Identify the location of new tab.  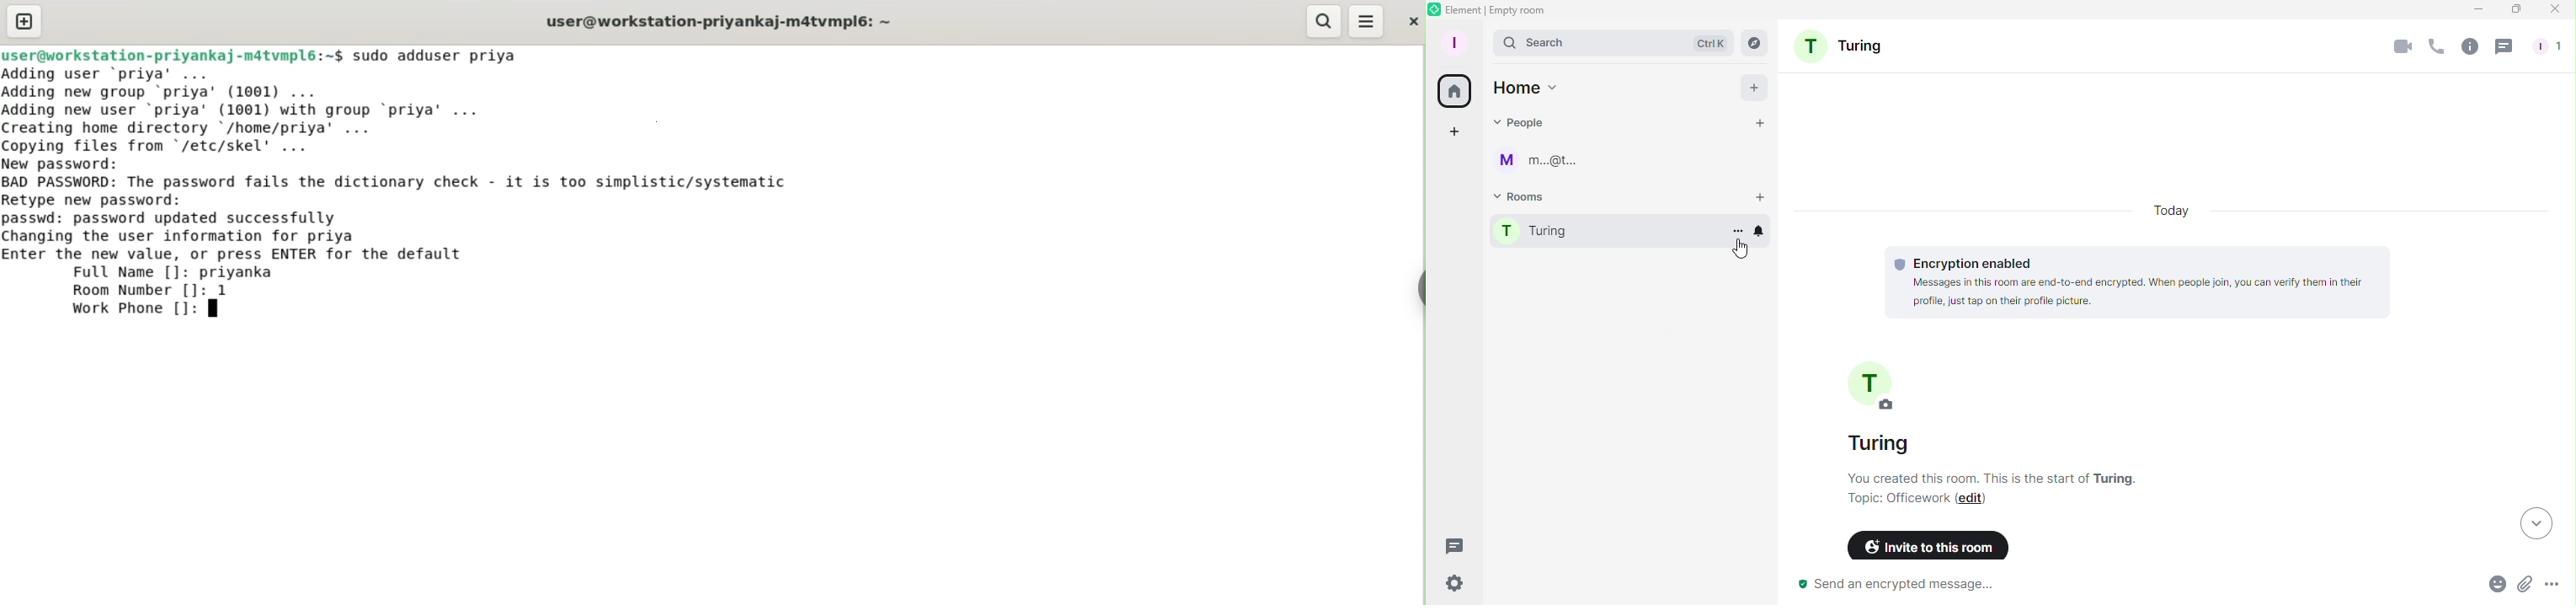
(24, 21).